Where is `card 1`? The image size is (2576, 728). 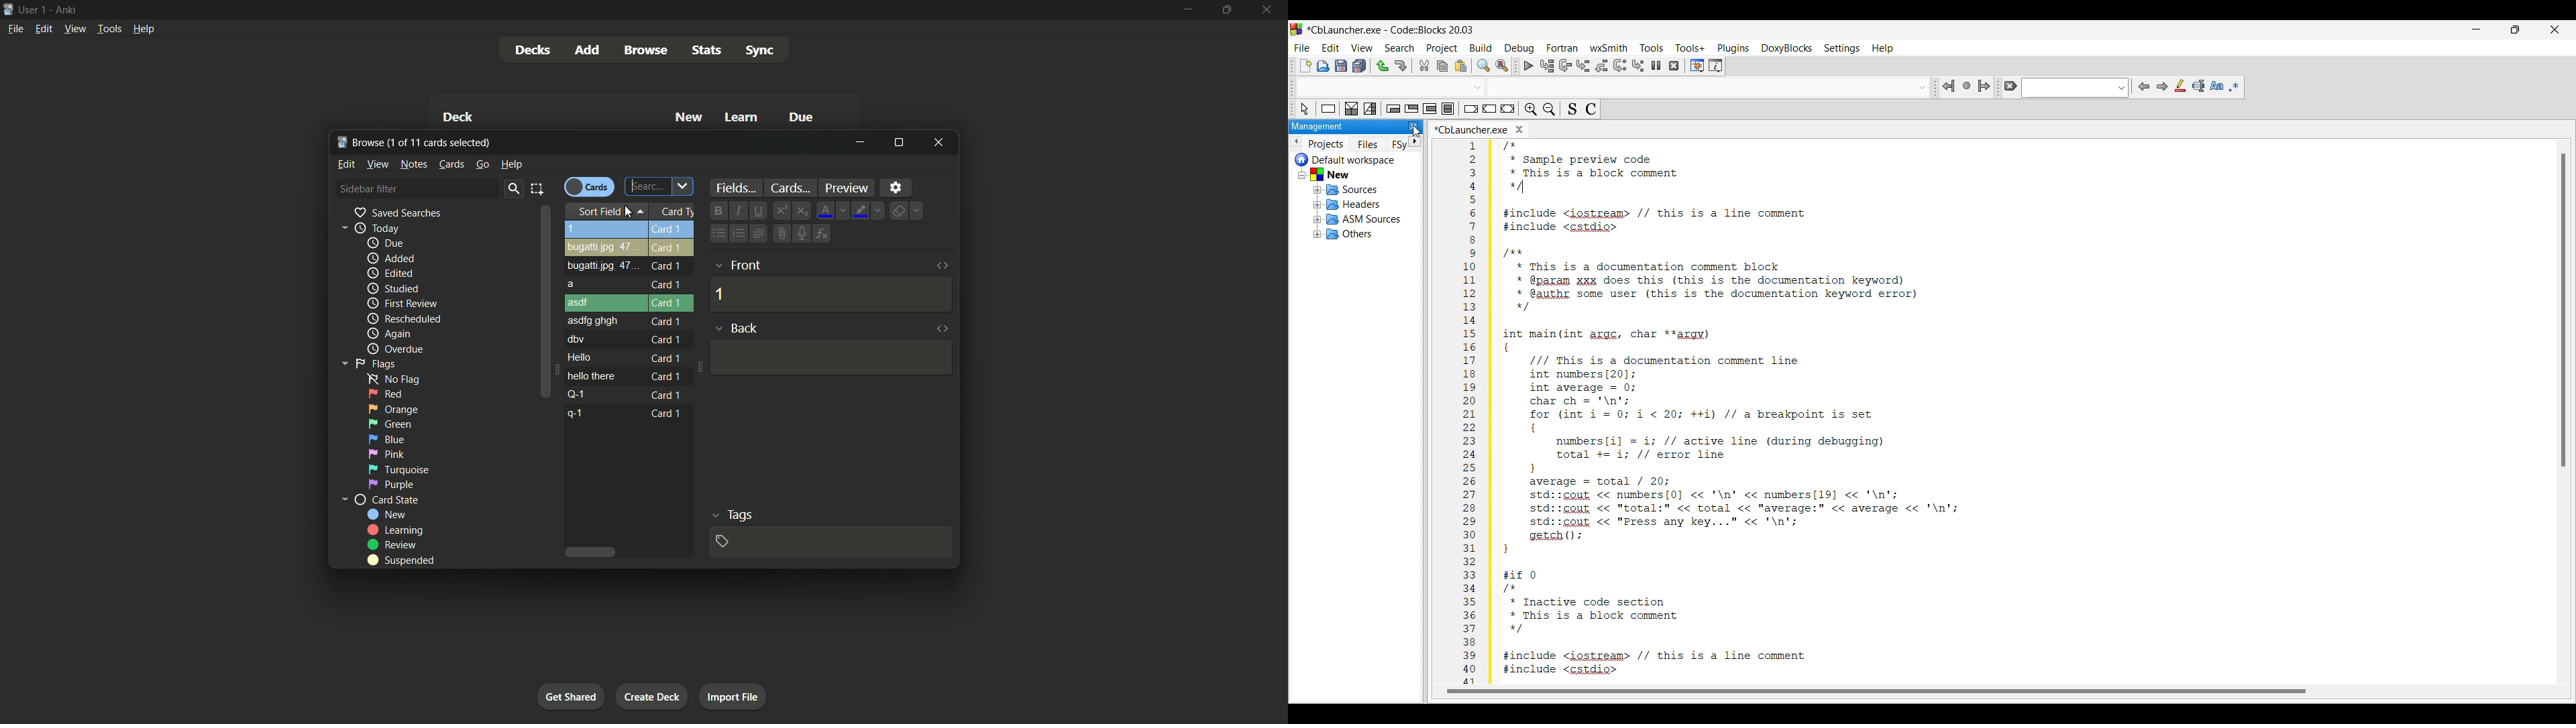
card 1 is located at coordinates (666, 320).